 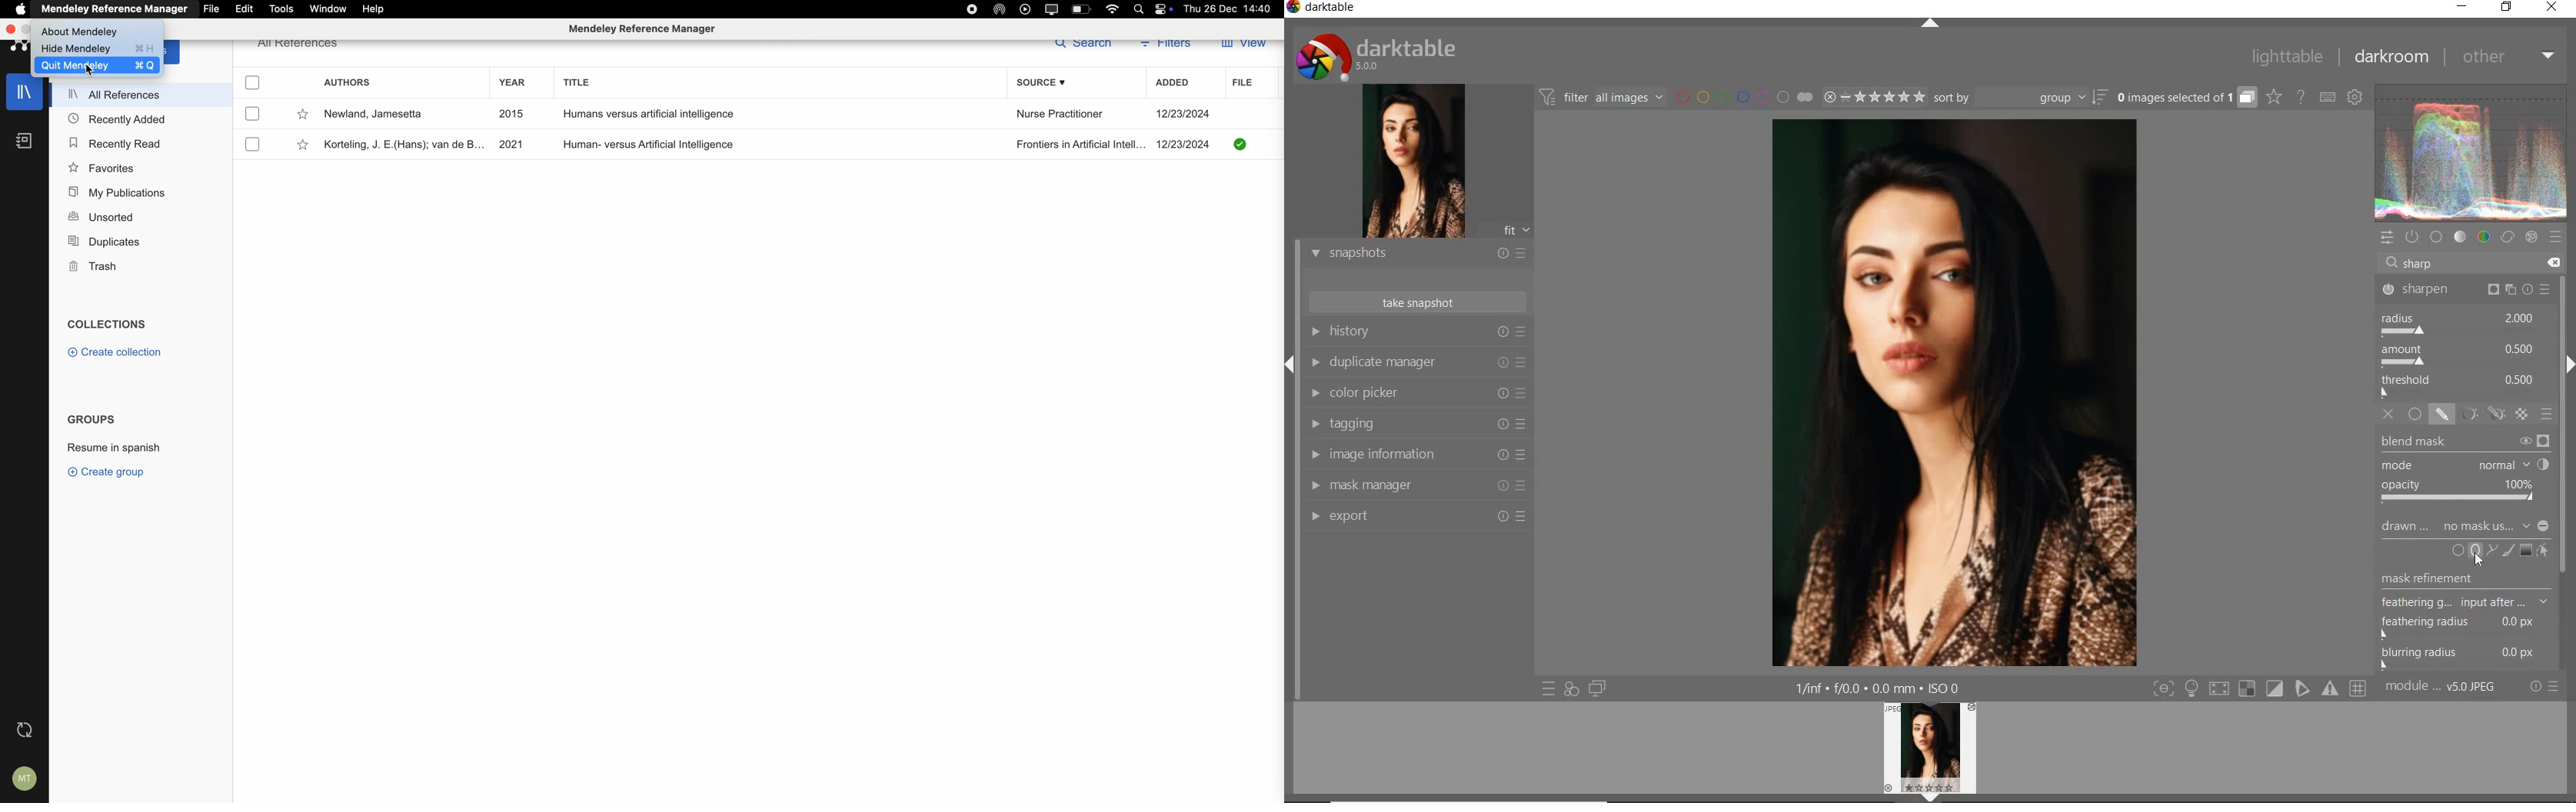 I want to click on file, so click(x=210, y=9).